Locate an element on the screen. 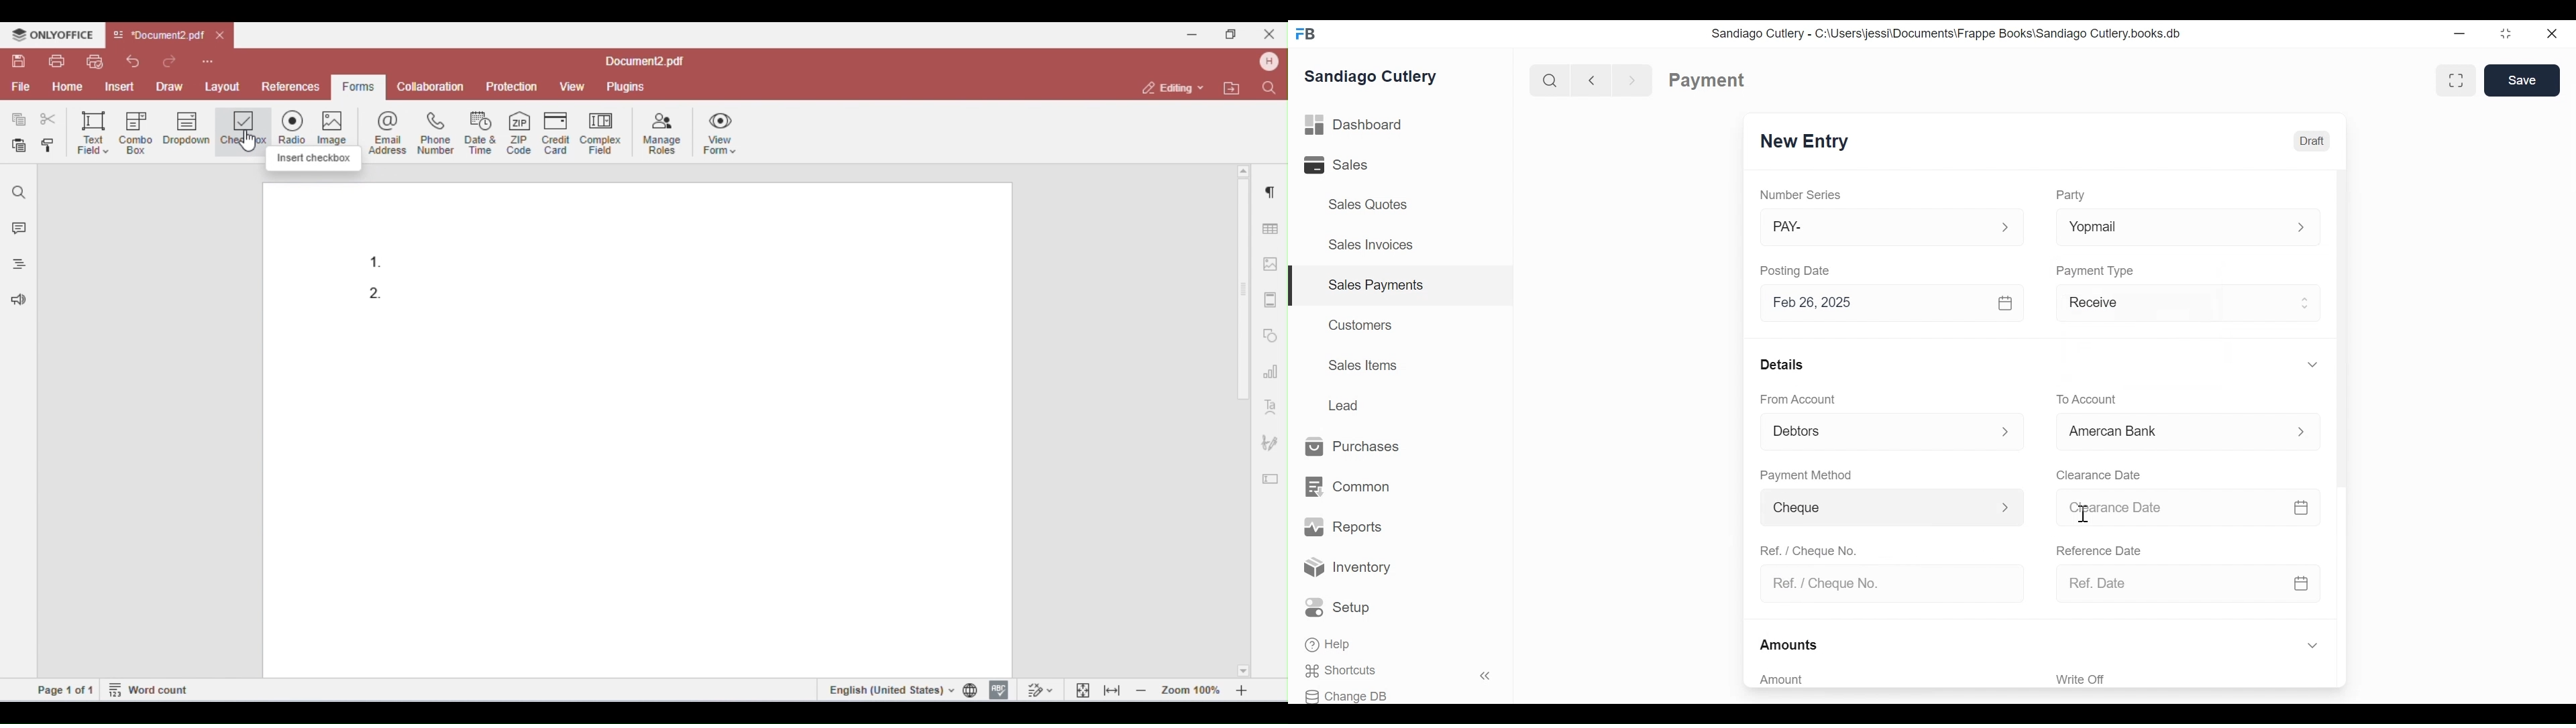 The image size is (2576, 728). Clearance Date is located at coordinates (2169, 508).